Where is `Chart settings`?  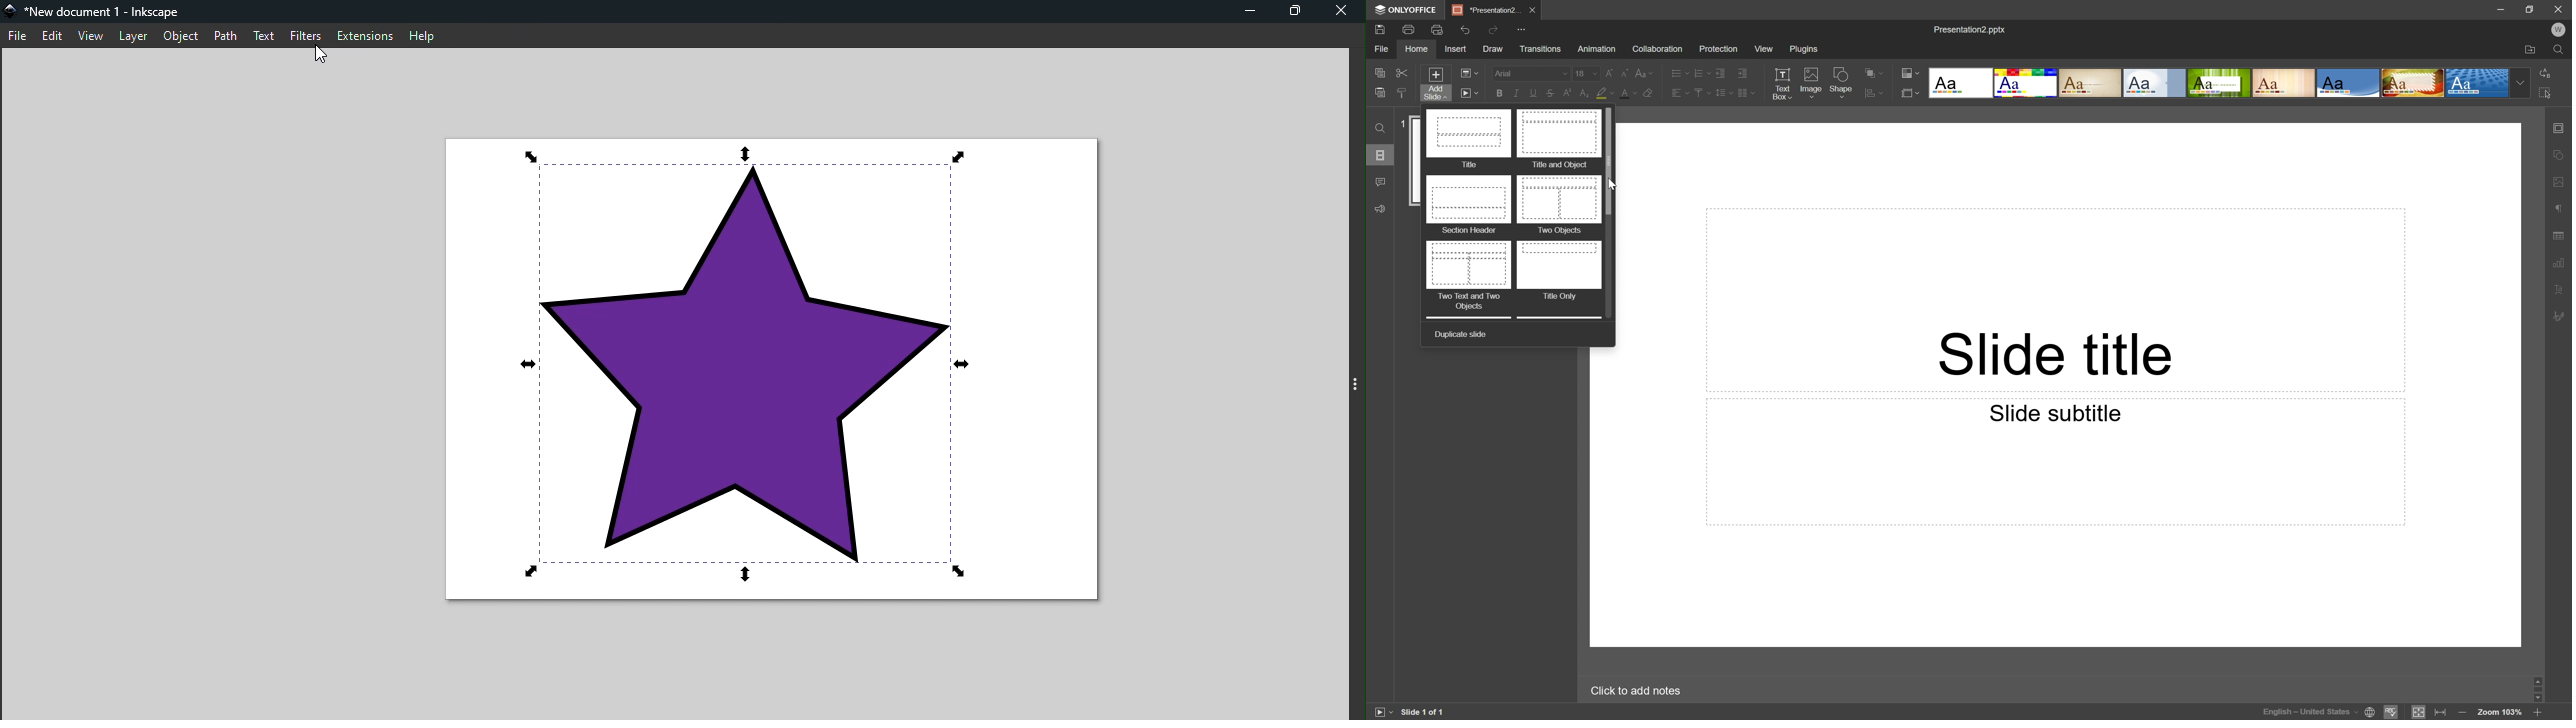 Chart settings is located at coordinates (2560, 261).